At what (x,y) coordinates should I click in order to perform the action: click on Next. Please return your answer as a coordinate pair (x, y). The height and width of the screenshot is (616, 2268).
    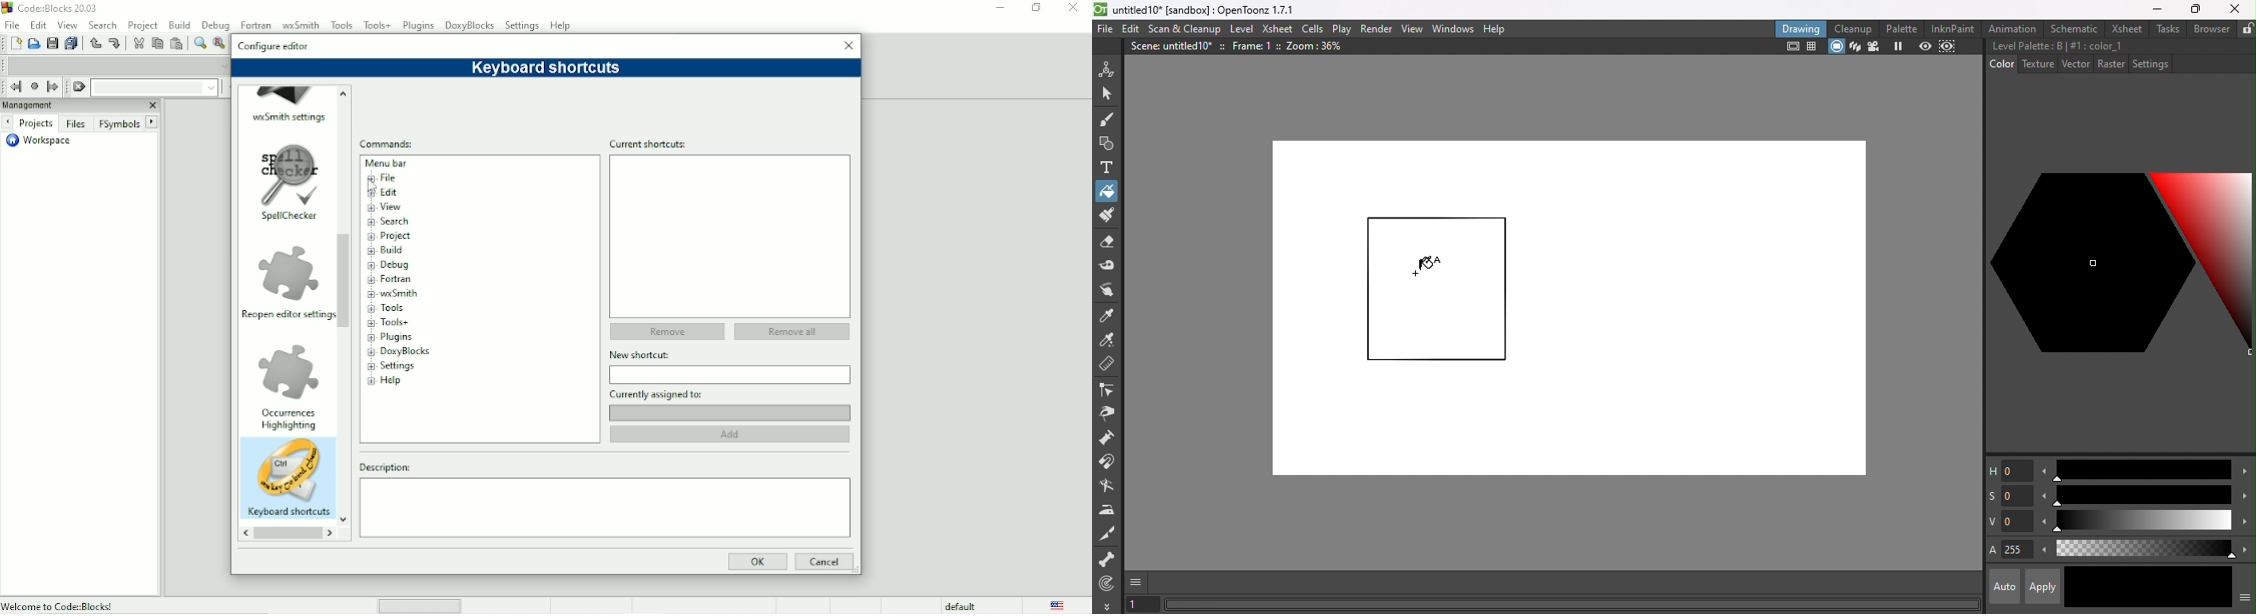
    Looking at the image, I should click on (152, 121).